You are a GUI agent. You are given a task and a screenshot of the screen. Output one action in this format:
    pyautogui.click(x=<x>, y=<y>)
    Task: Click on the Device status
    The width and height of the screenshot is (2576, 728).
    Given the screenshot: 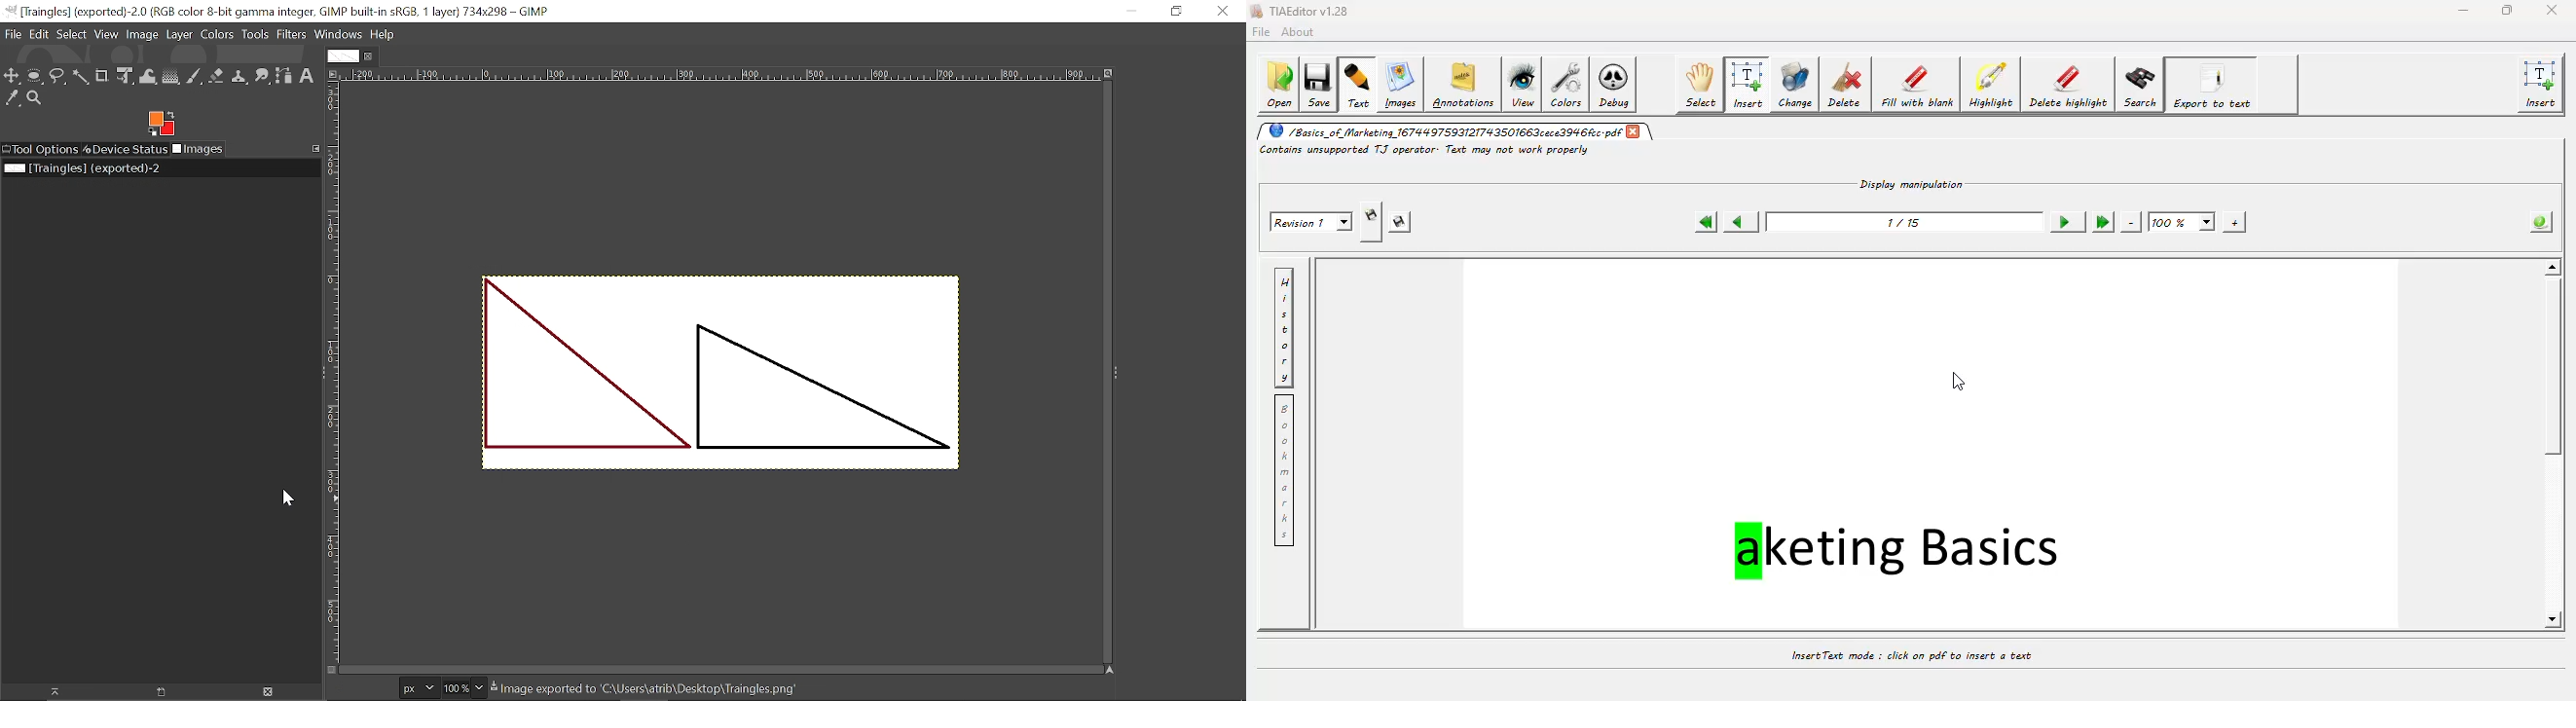 What is the action you would take?
    pyautogui.click(x=126, y=149)
    